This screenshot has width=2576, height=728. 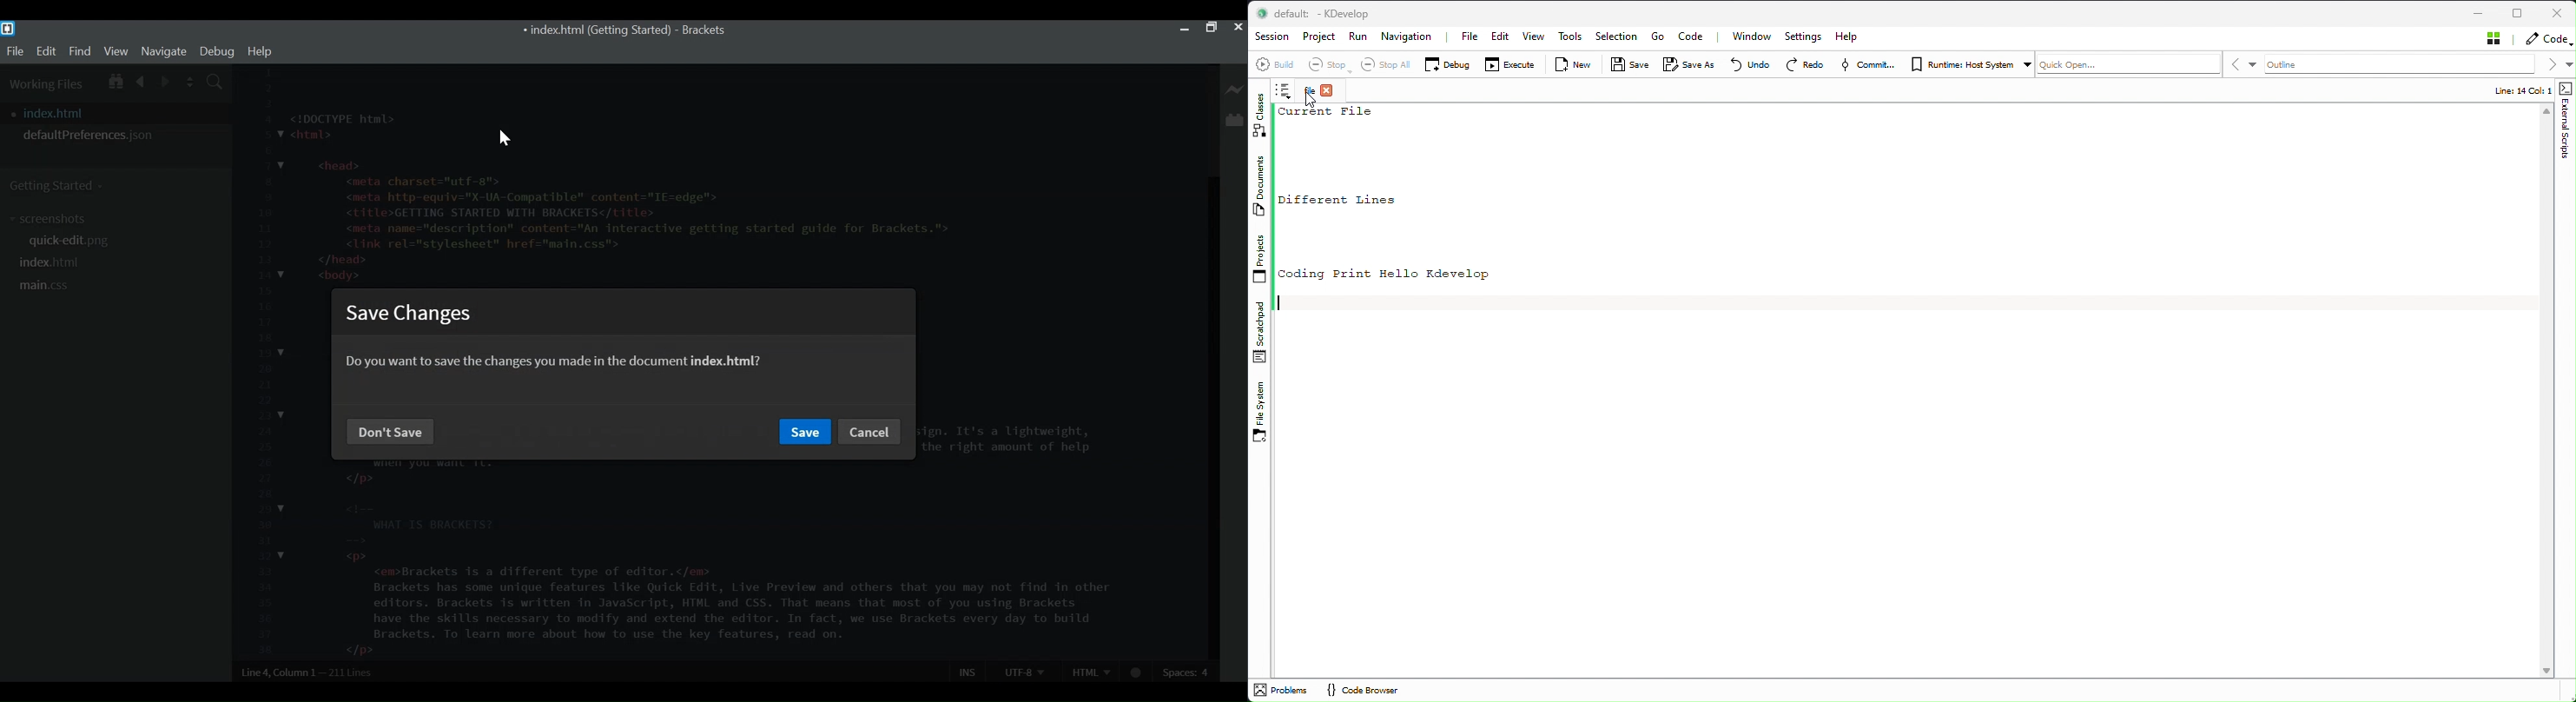 What do you see at coordinates (1235, 90) in the screenshot?
I see `Live Preview` at bounding box center [1235, 90].